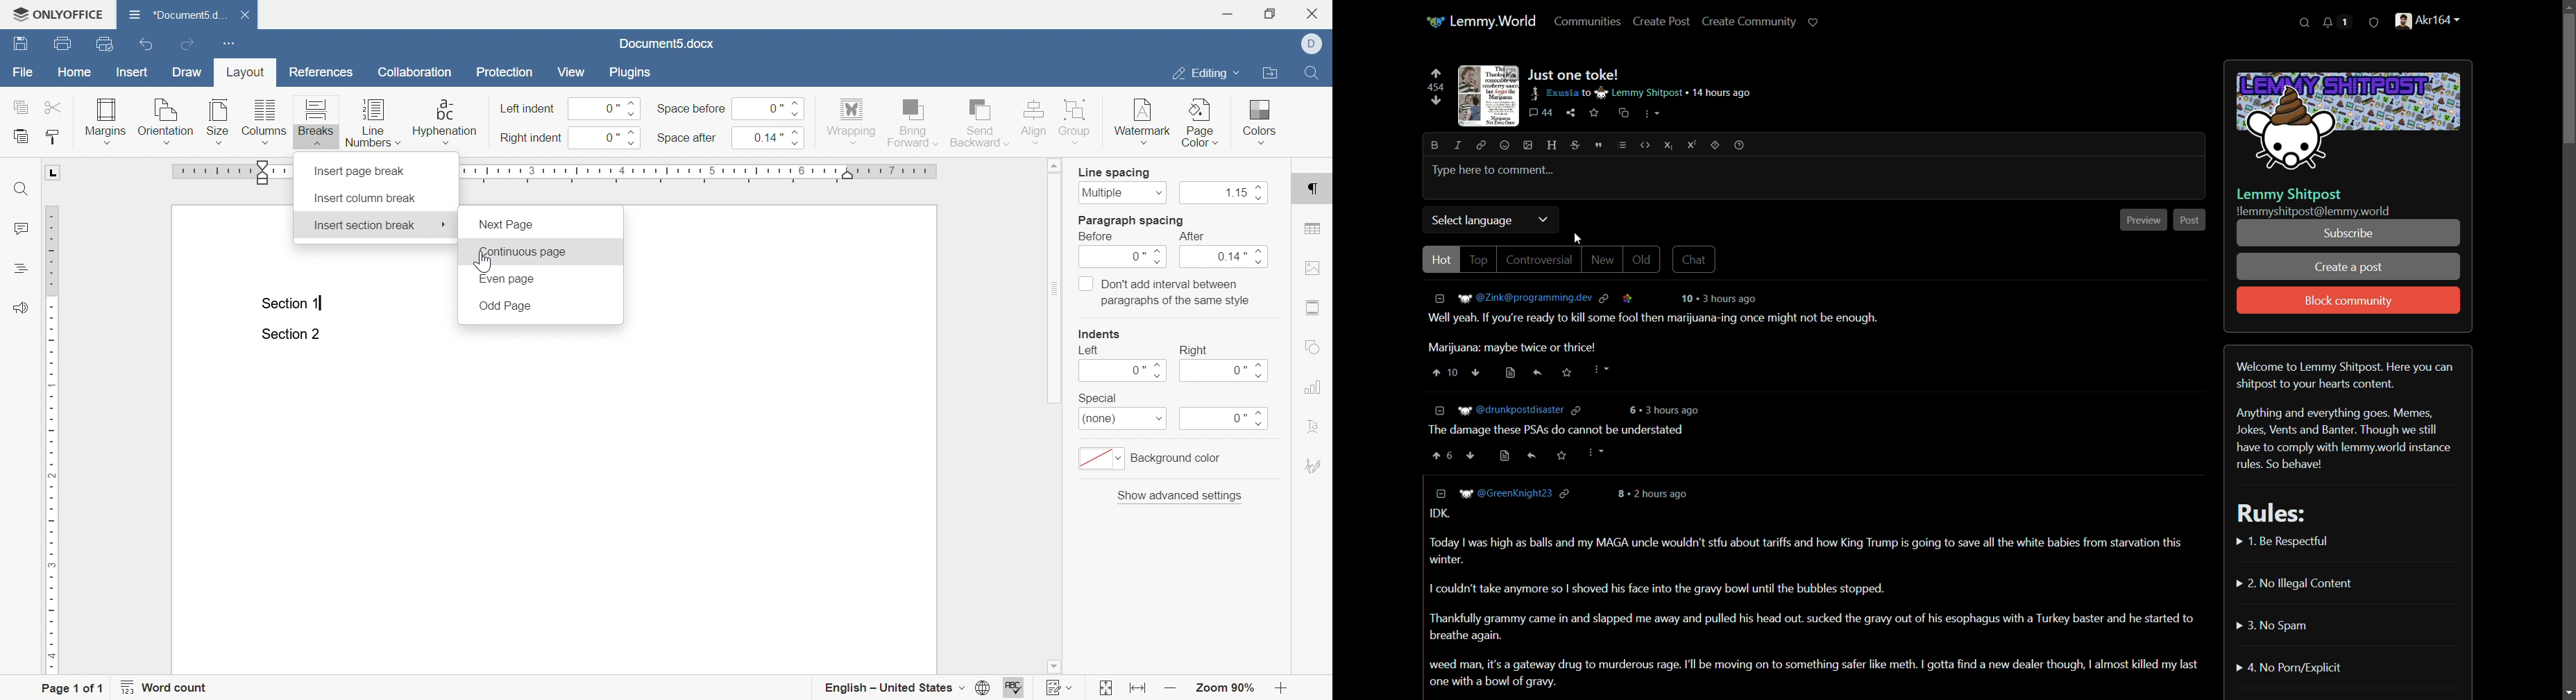 The width and height of the screenshot is (2576, 700). What do you see at coordinates (666, 44) in the screenshot?
I see `document5.docx` at bounding box center [666, 44].